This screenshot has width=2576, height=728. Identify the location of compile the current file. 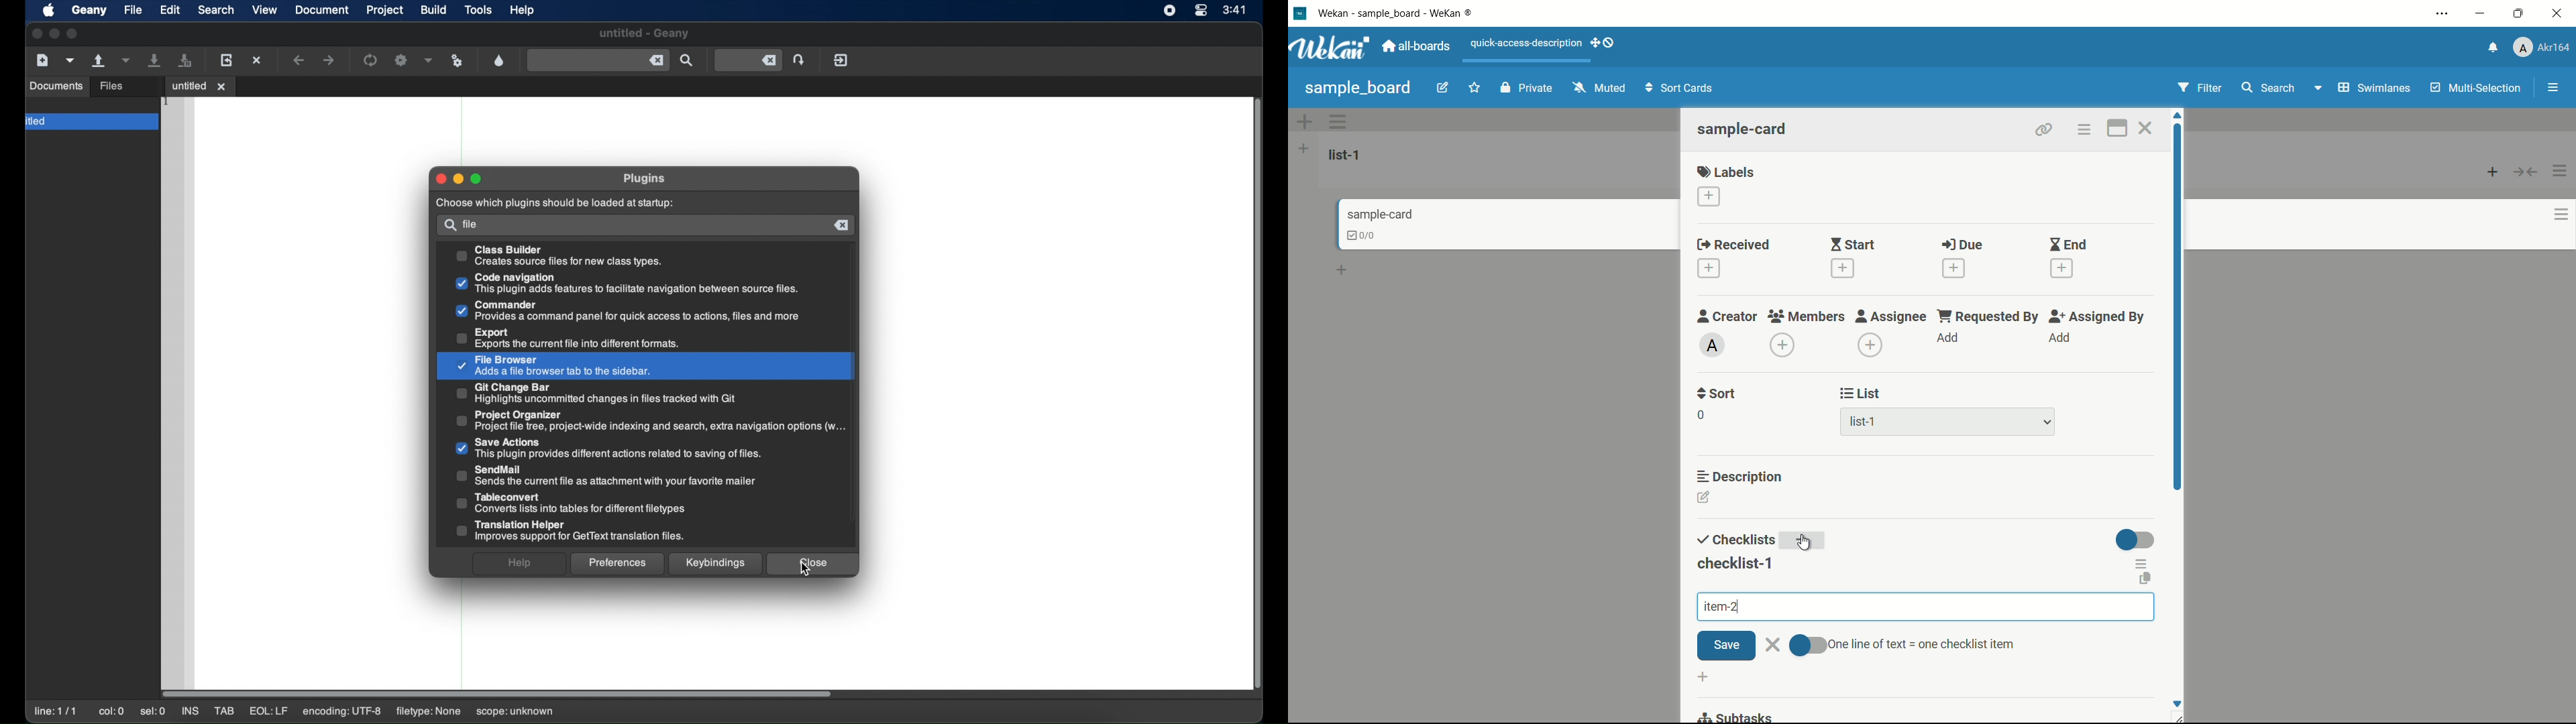
(370, 60).